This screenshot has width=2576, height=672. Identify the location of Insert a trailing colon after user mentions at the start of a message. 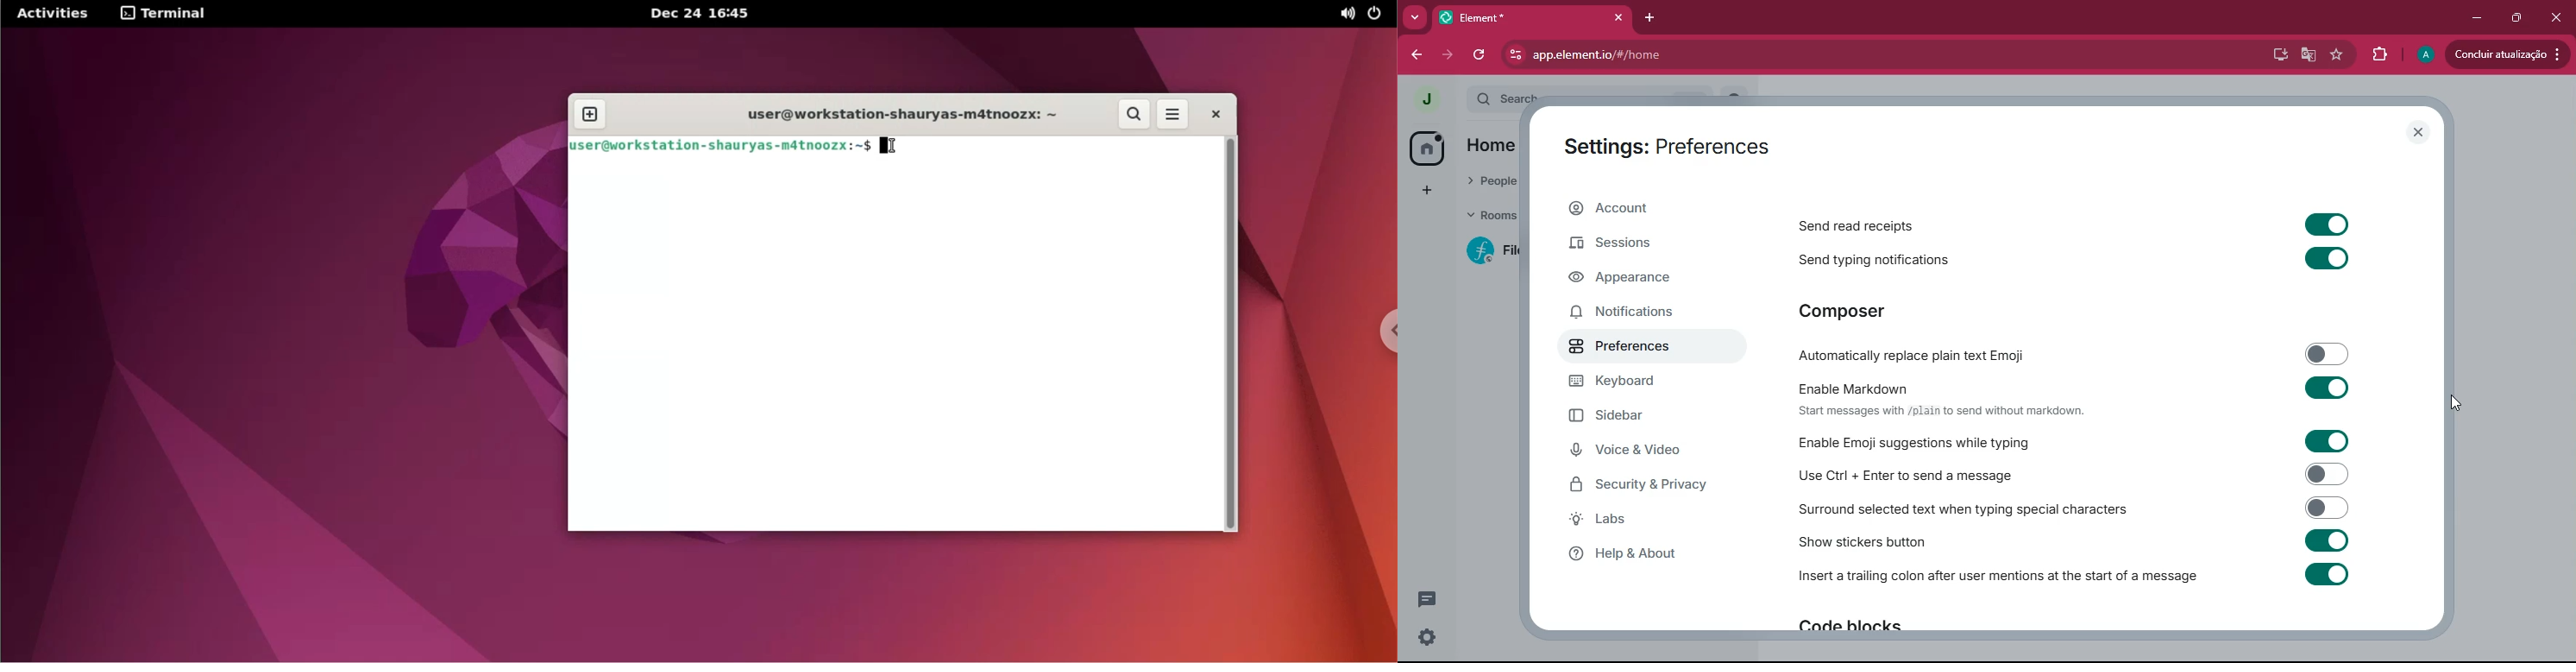
(2072, 582).